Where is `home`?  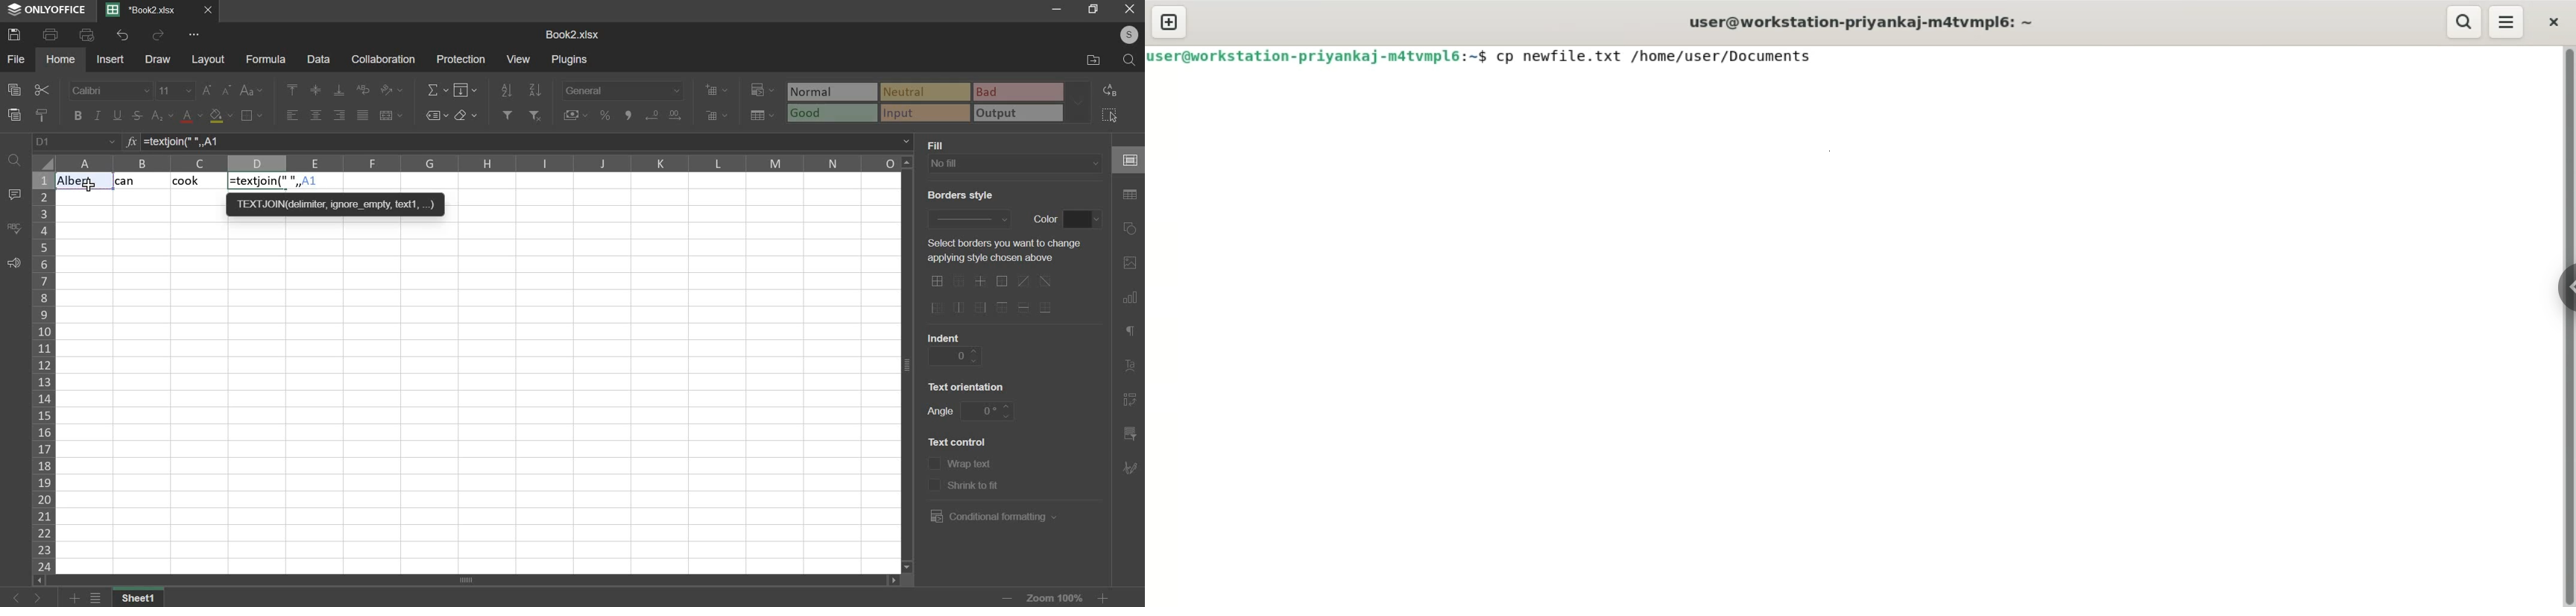 home is located at coordinates (61, 59).